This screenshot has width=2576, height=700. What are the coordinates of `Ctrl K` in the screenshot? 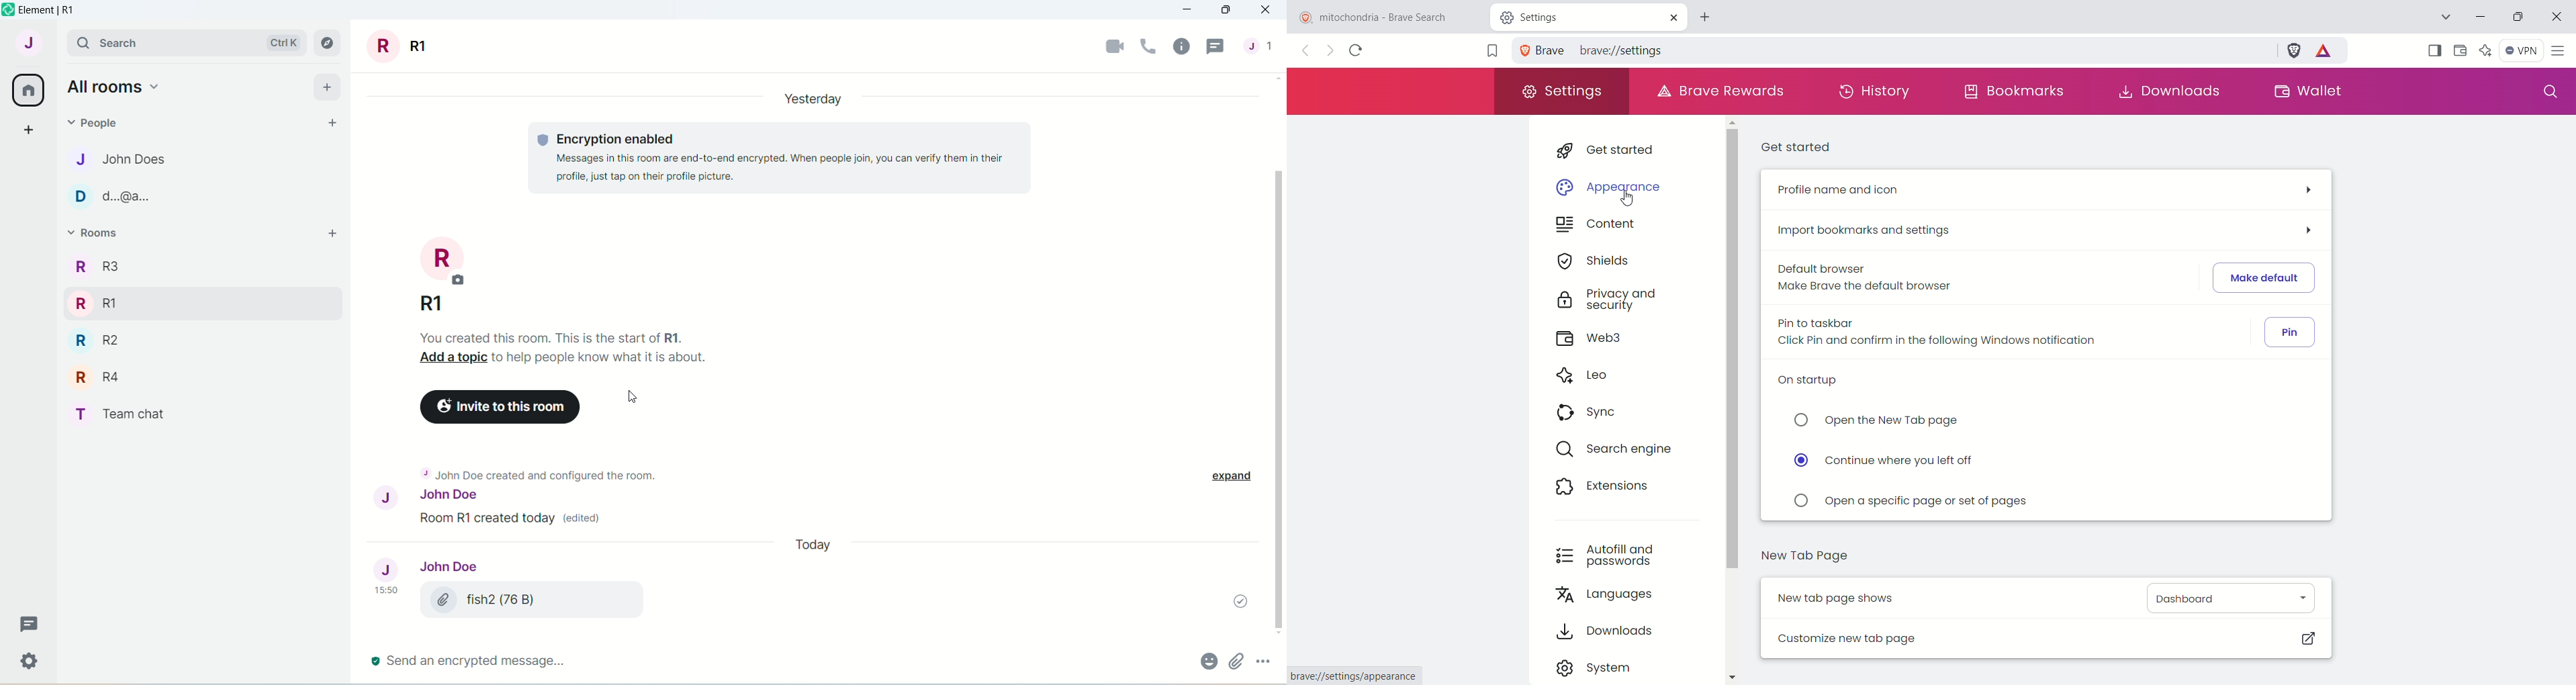 It's located at (277, 42).